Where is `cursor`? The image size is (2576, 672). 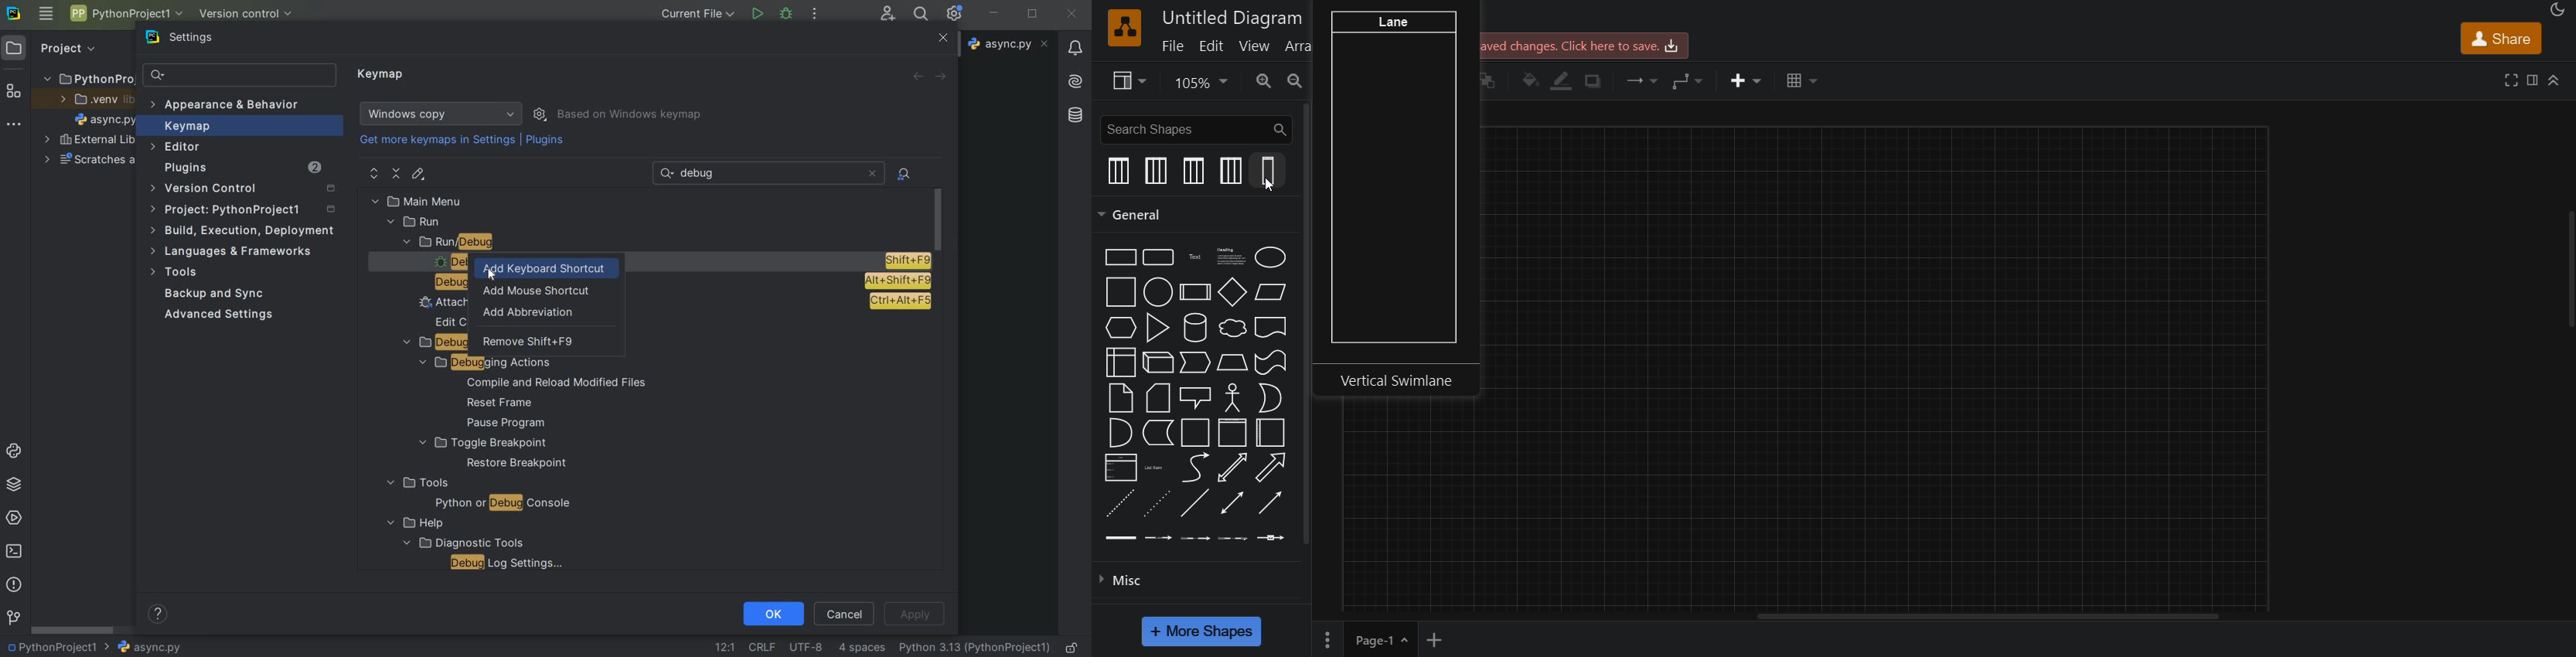
cursor is located at coordinates (492, 274).